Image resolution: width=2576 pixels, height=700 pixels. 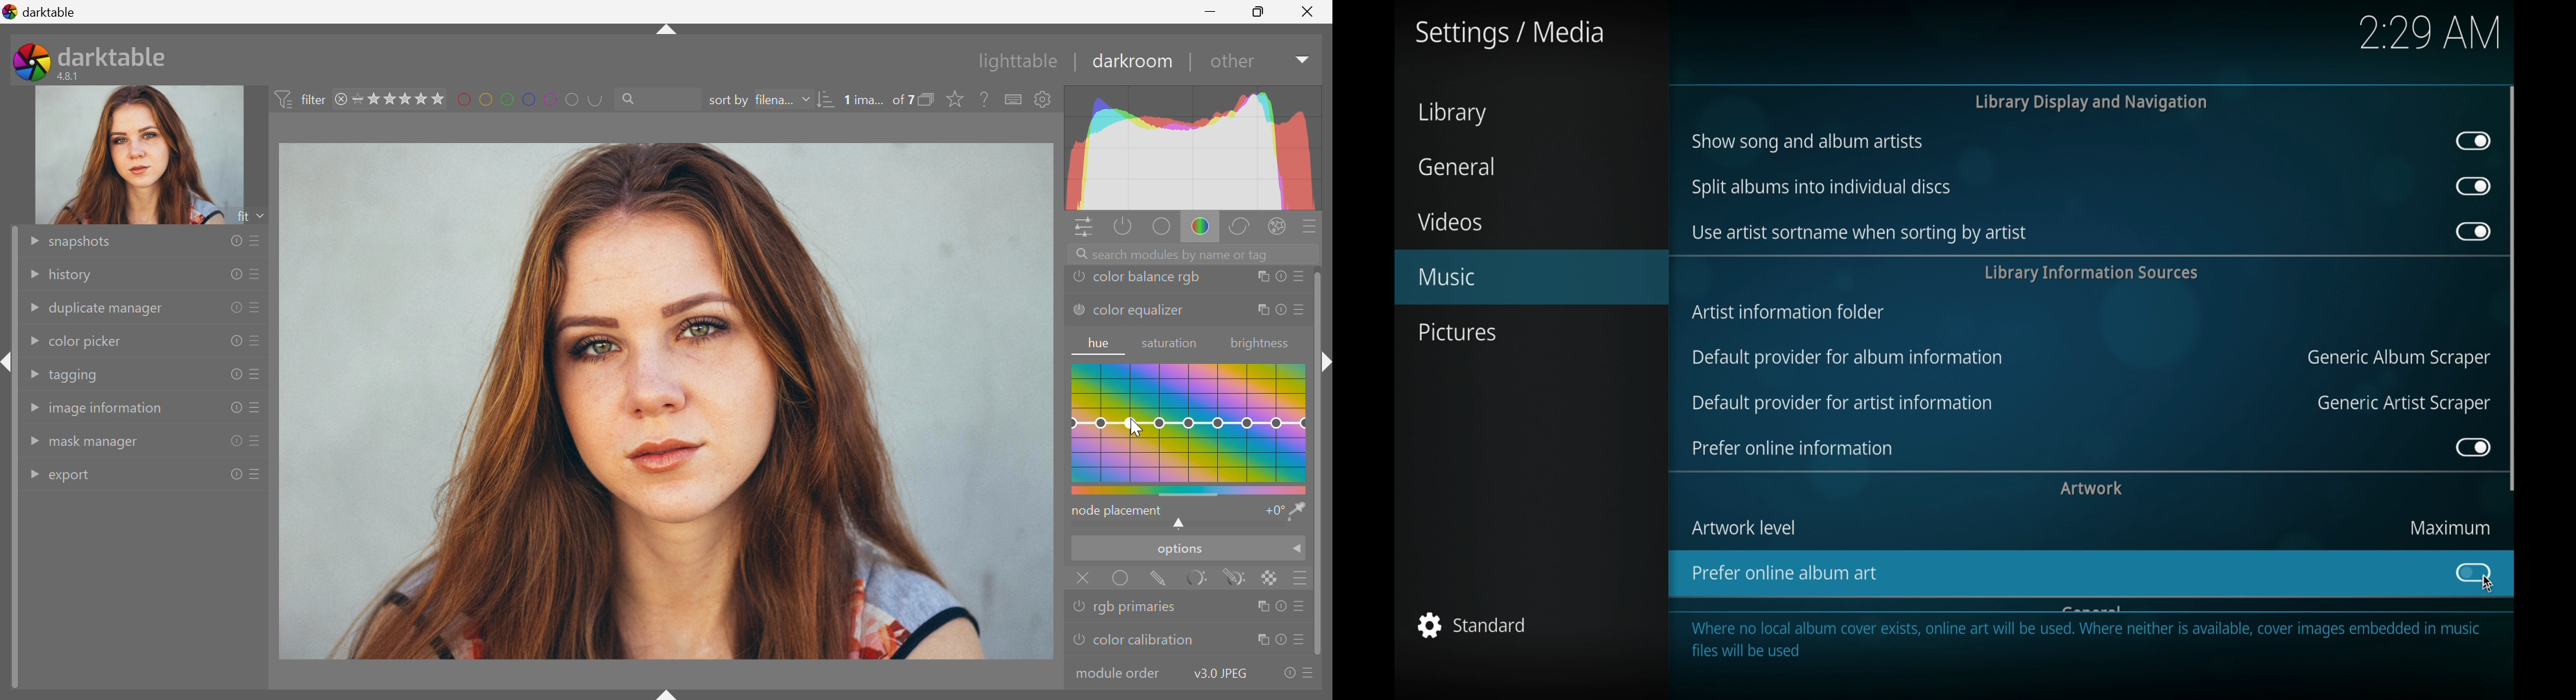 What do you see at coordinates (257, 343) in the screenshot?
I see `presets` at bounding box center [257, 343].